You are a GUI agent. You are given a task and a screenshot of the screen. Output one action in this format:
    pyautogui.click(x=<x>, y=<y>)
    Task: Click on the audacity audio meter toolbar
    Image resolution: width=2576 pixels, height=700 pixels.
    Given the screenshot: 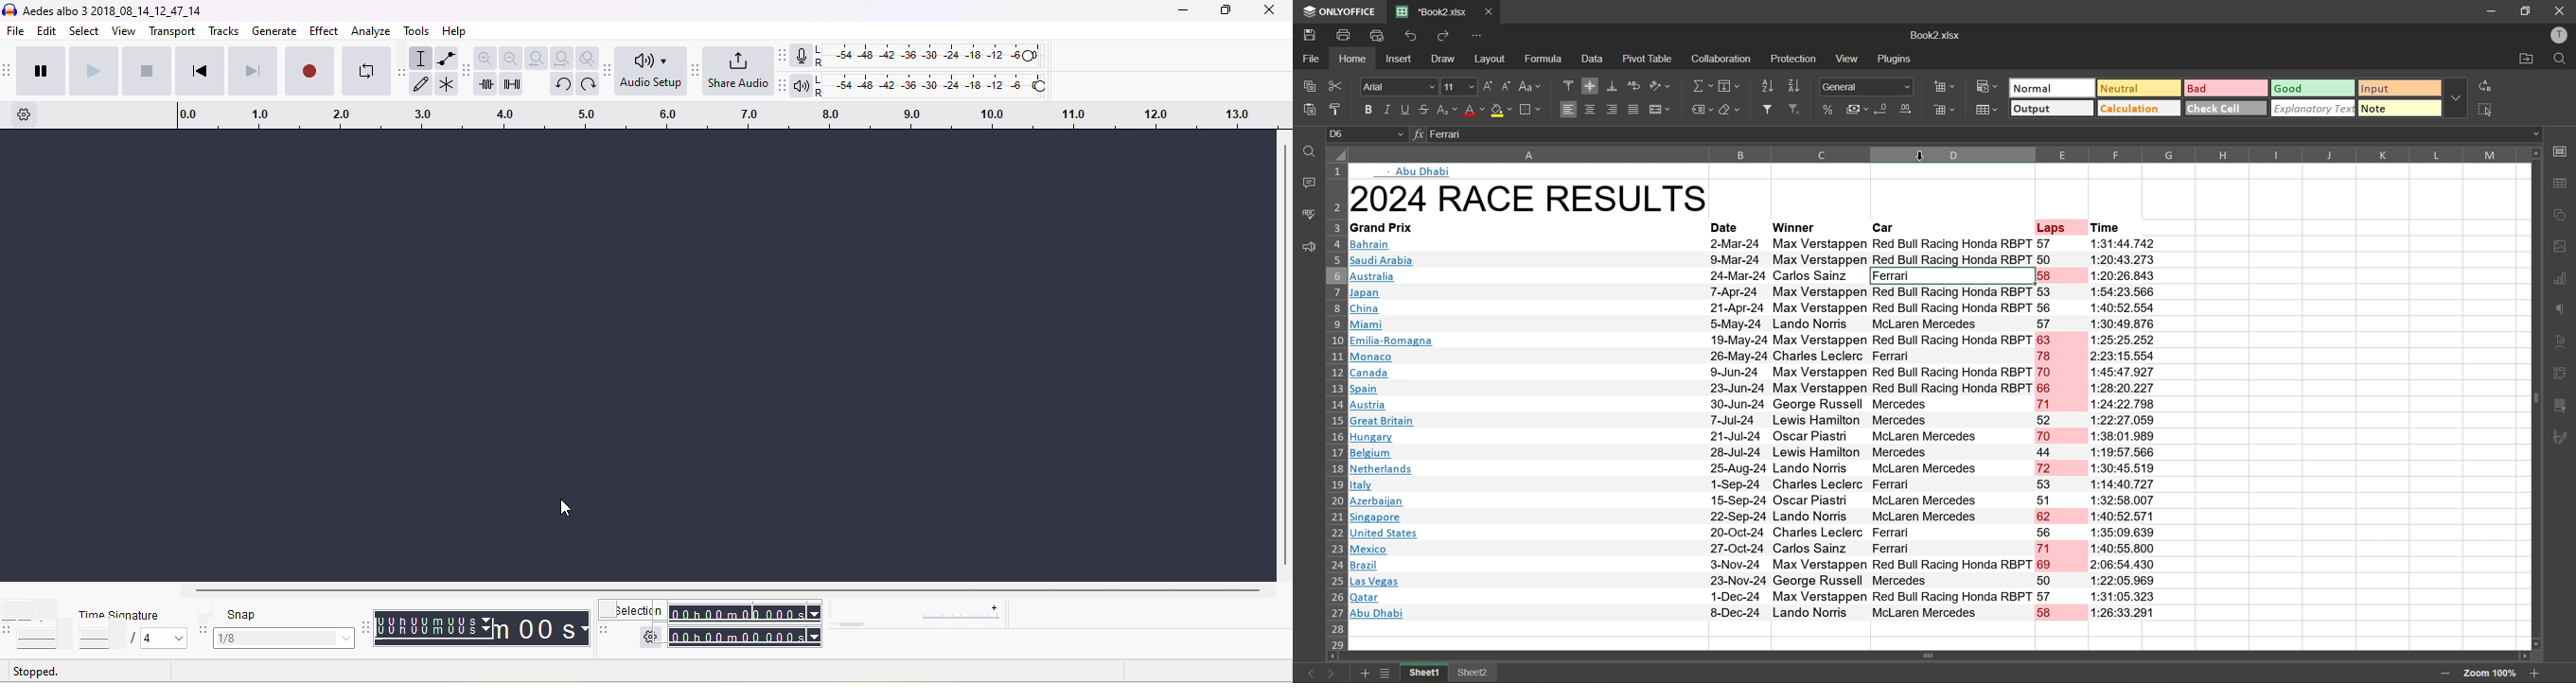 What is the action you would take?
    pyautogui.click(x=783, y=55)
    